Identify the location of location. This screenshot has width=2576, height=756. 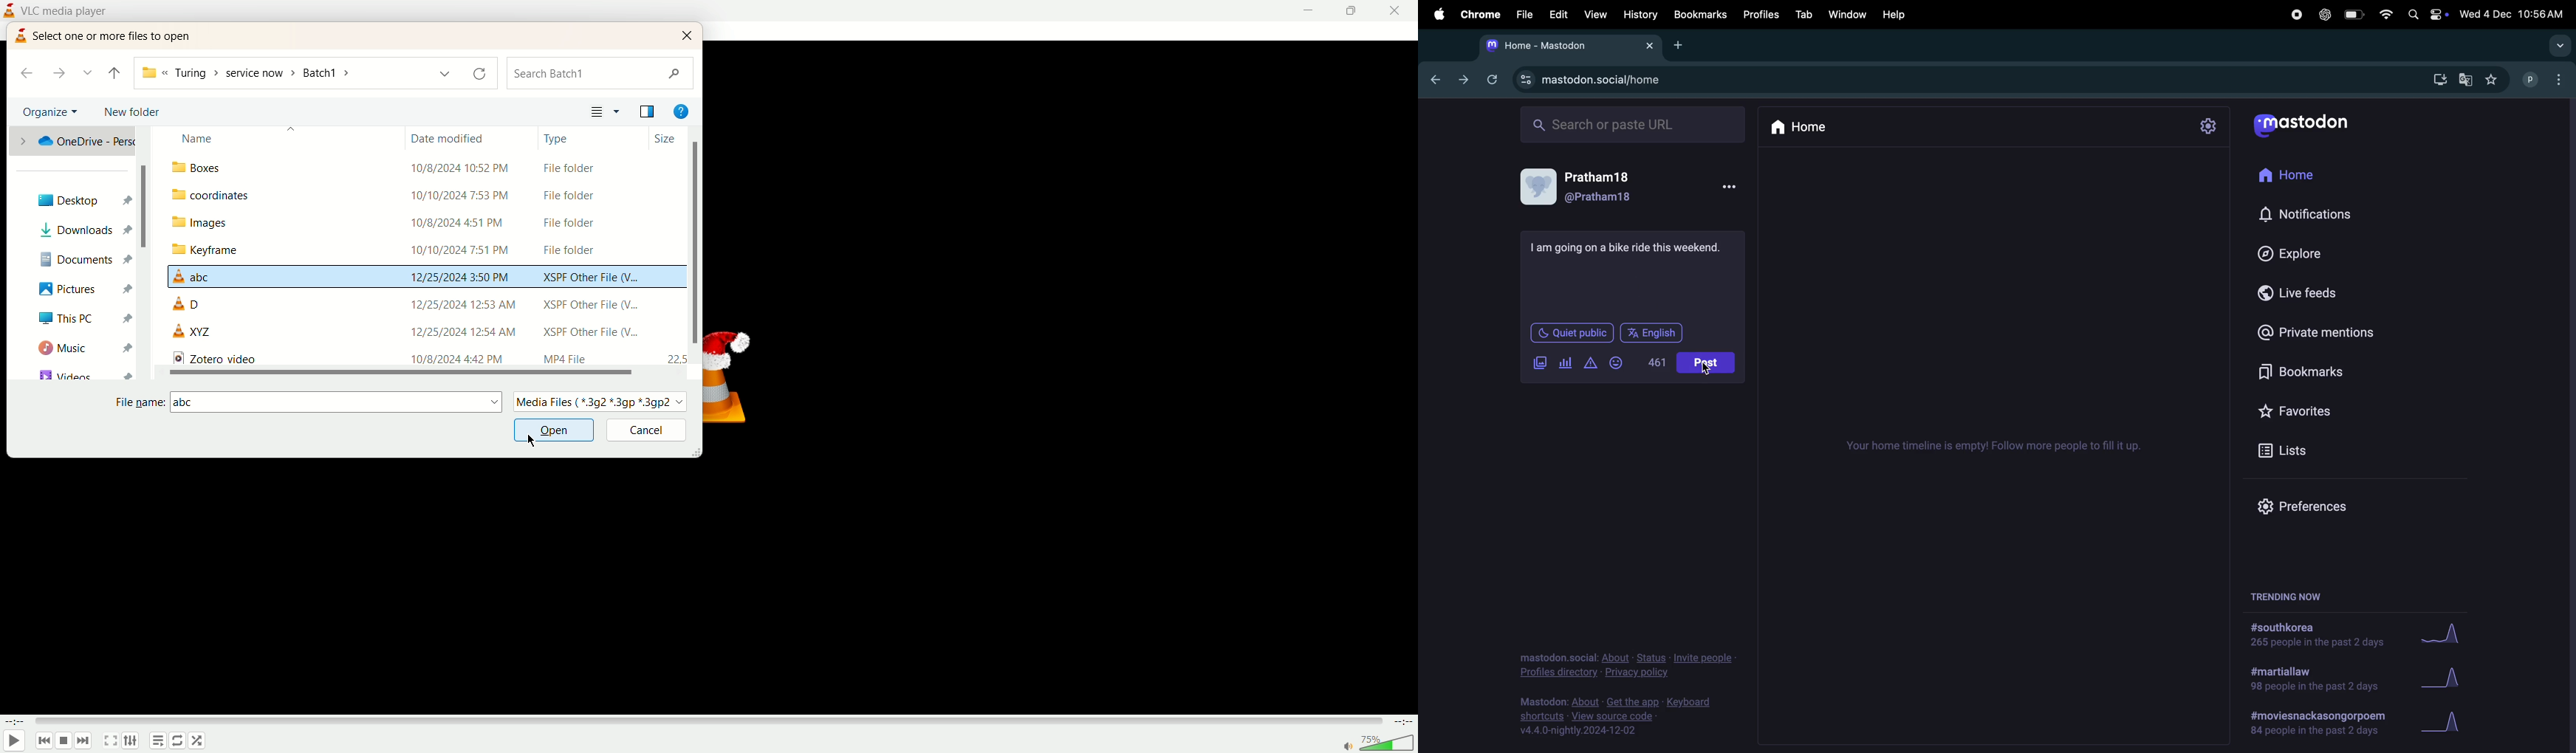
(72, 145).